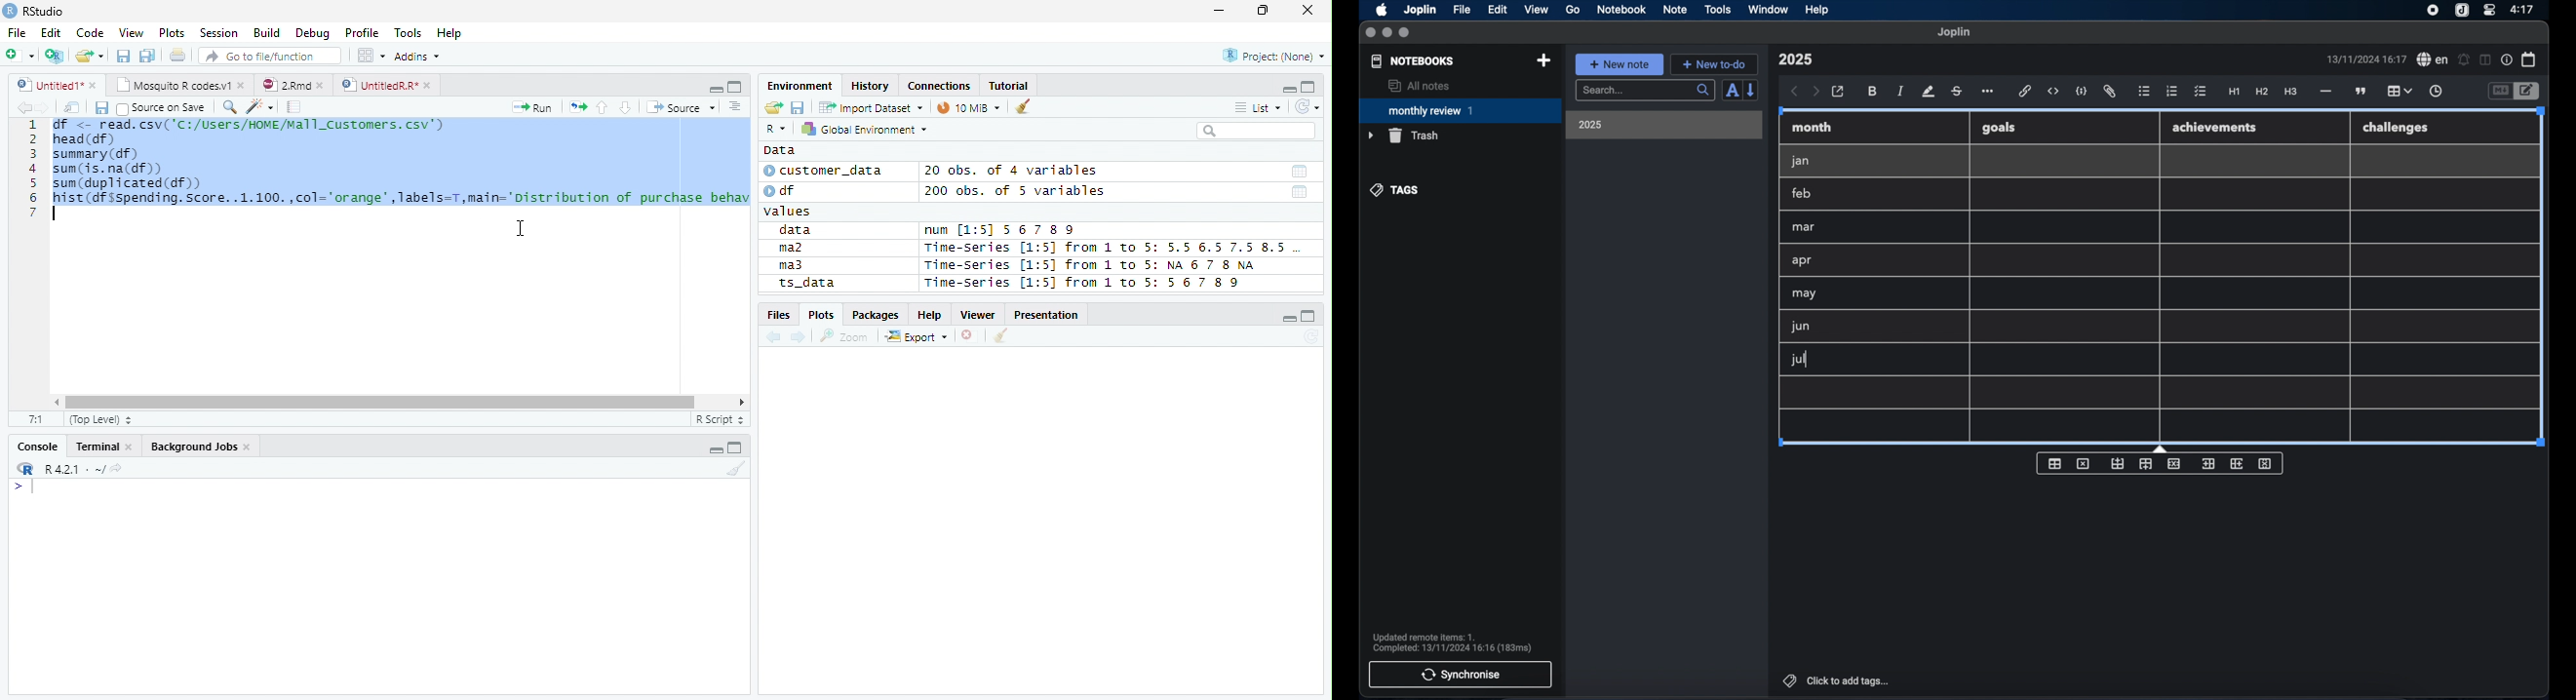  Describe the element at coordinates (1999, 127) in the screenshot. I see `goals` at that location.